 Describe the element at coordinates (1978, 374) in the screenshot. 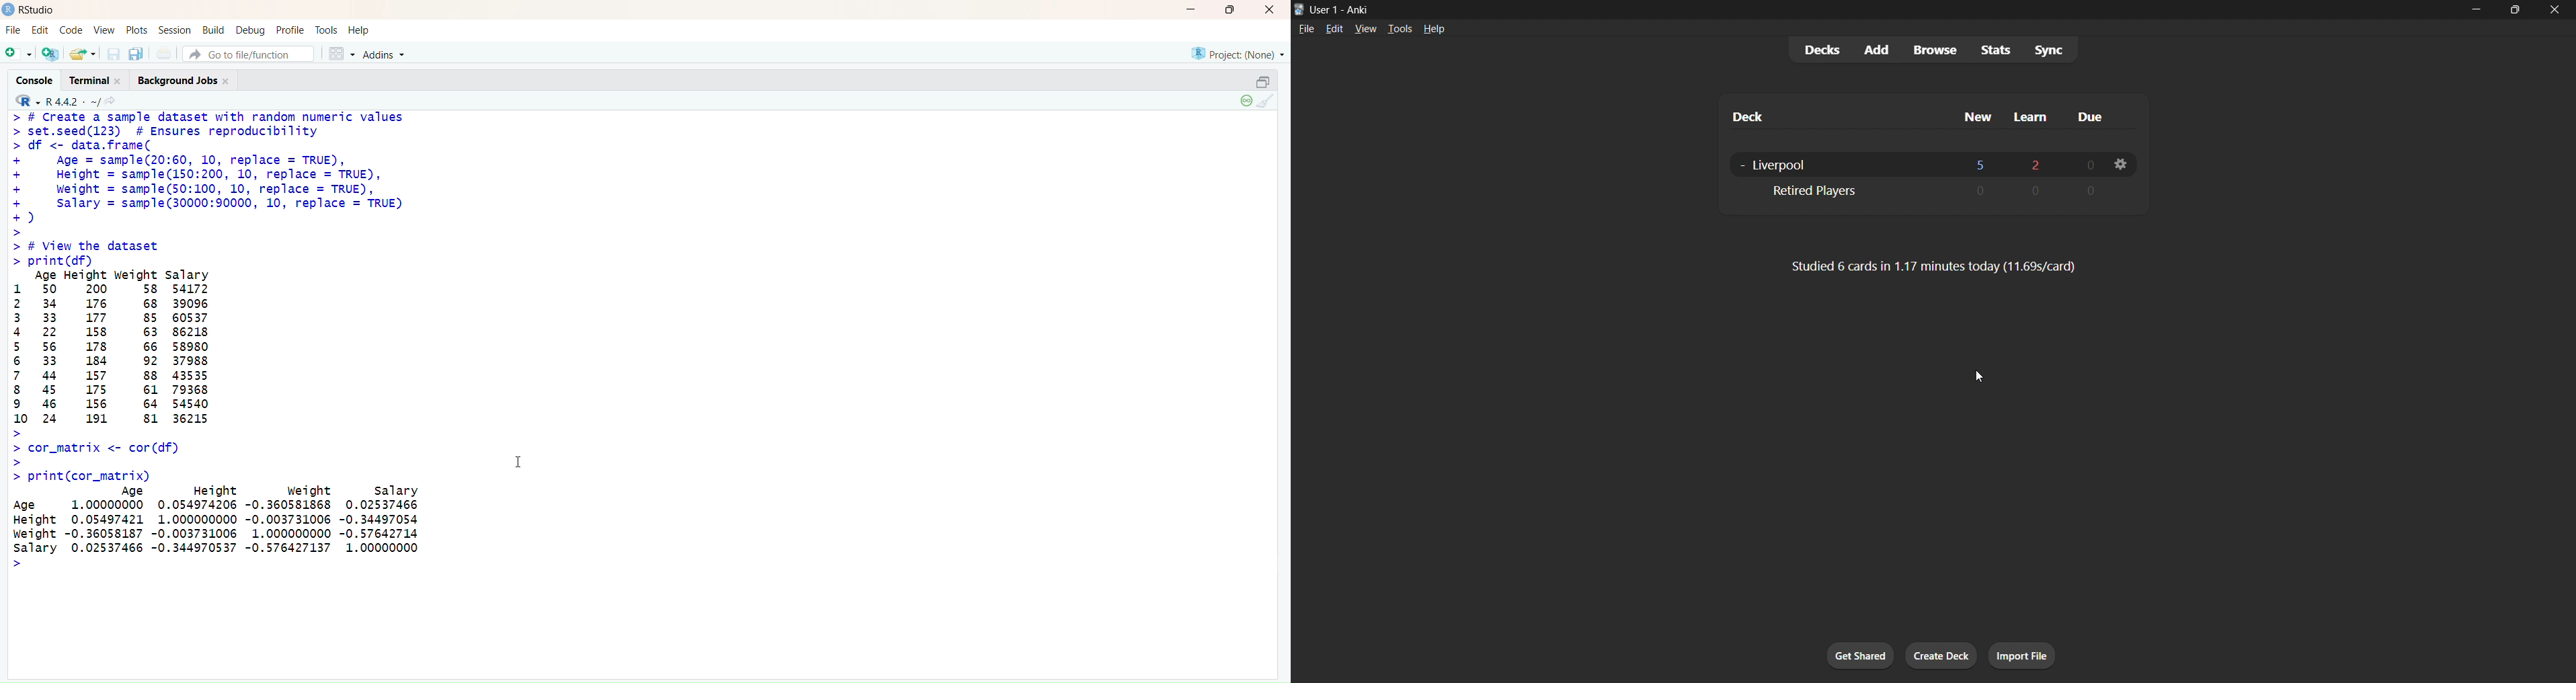

I see `cursor` at that location.